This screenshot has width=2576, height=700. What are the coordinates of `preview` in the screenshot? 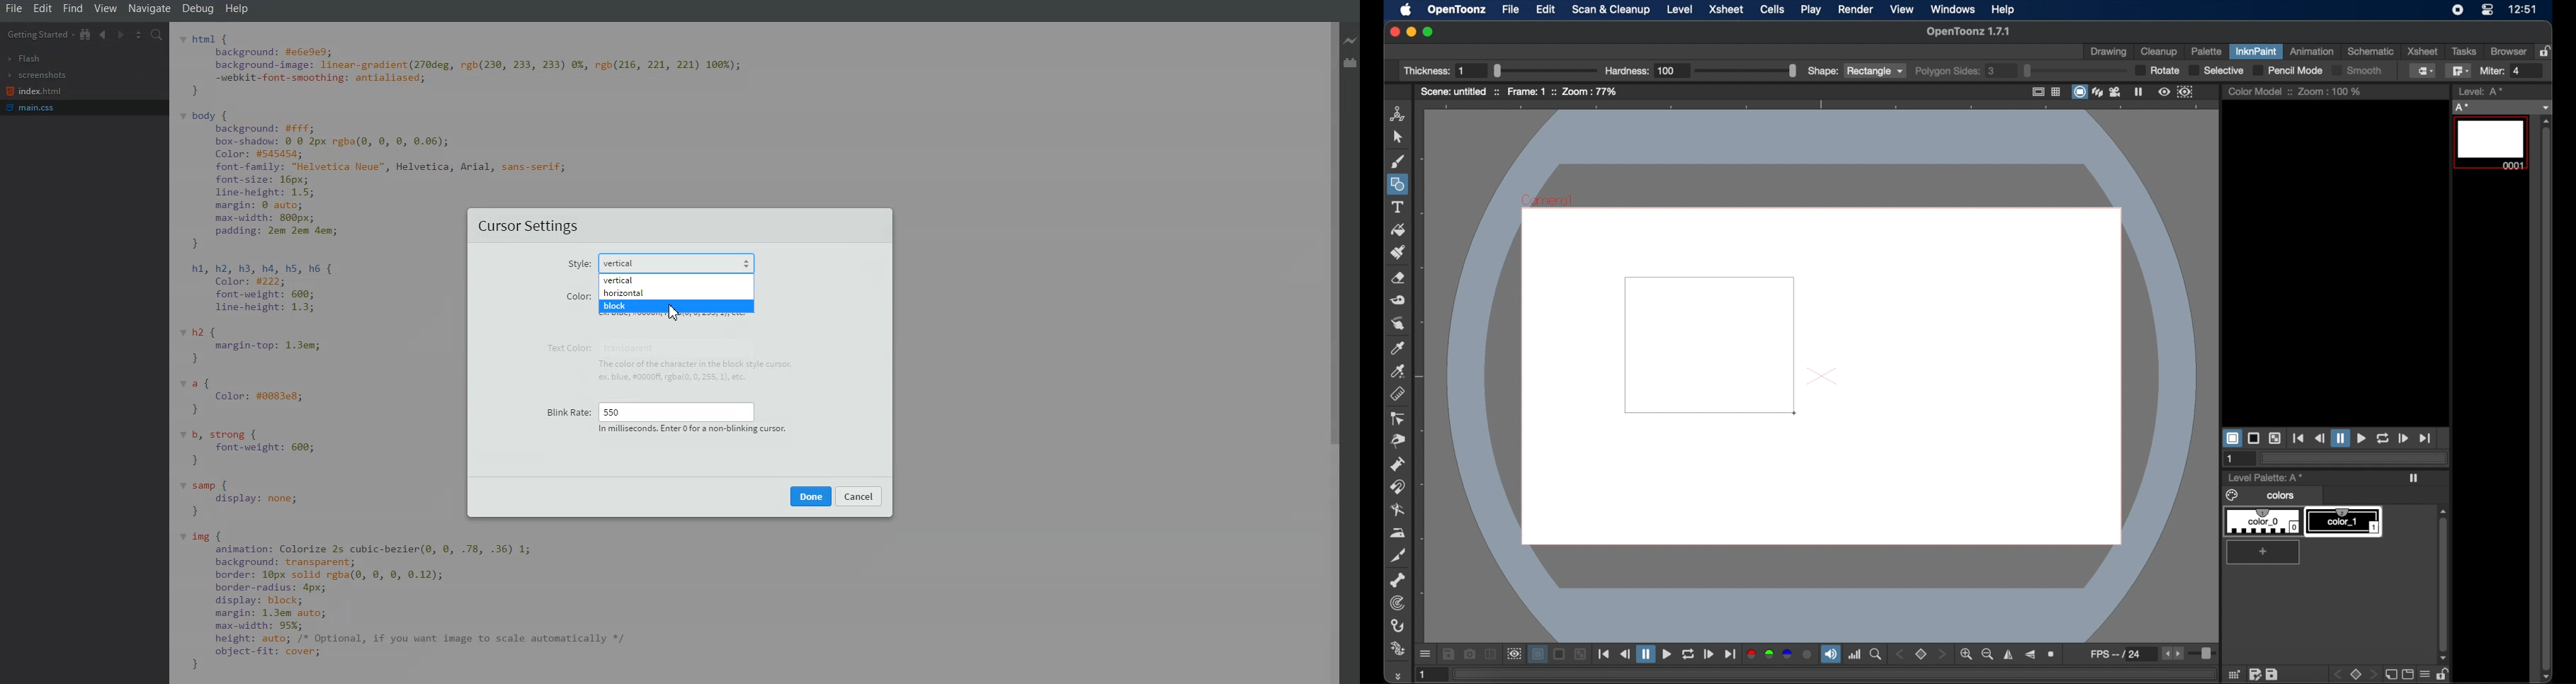 It's located at (2164, 92).